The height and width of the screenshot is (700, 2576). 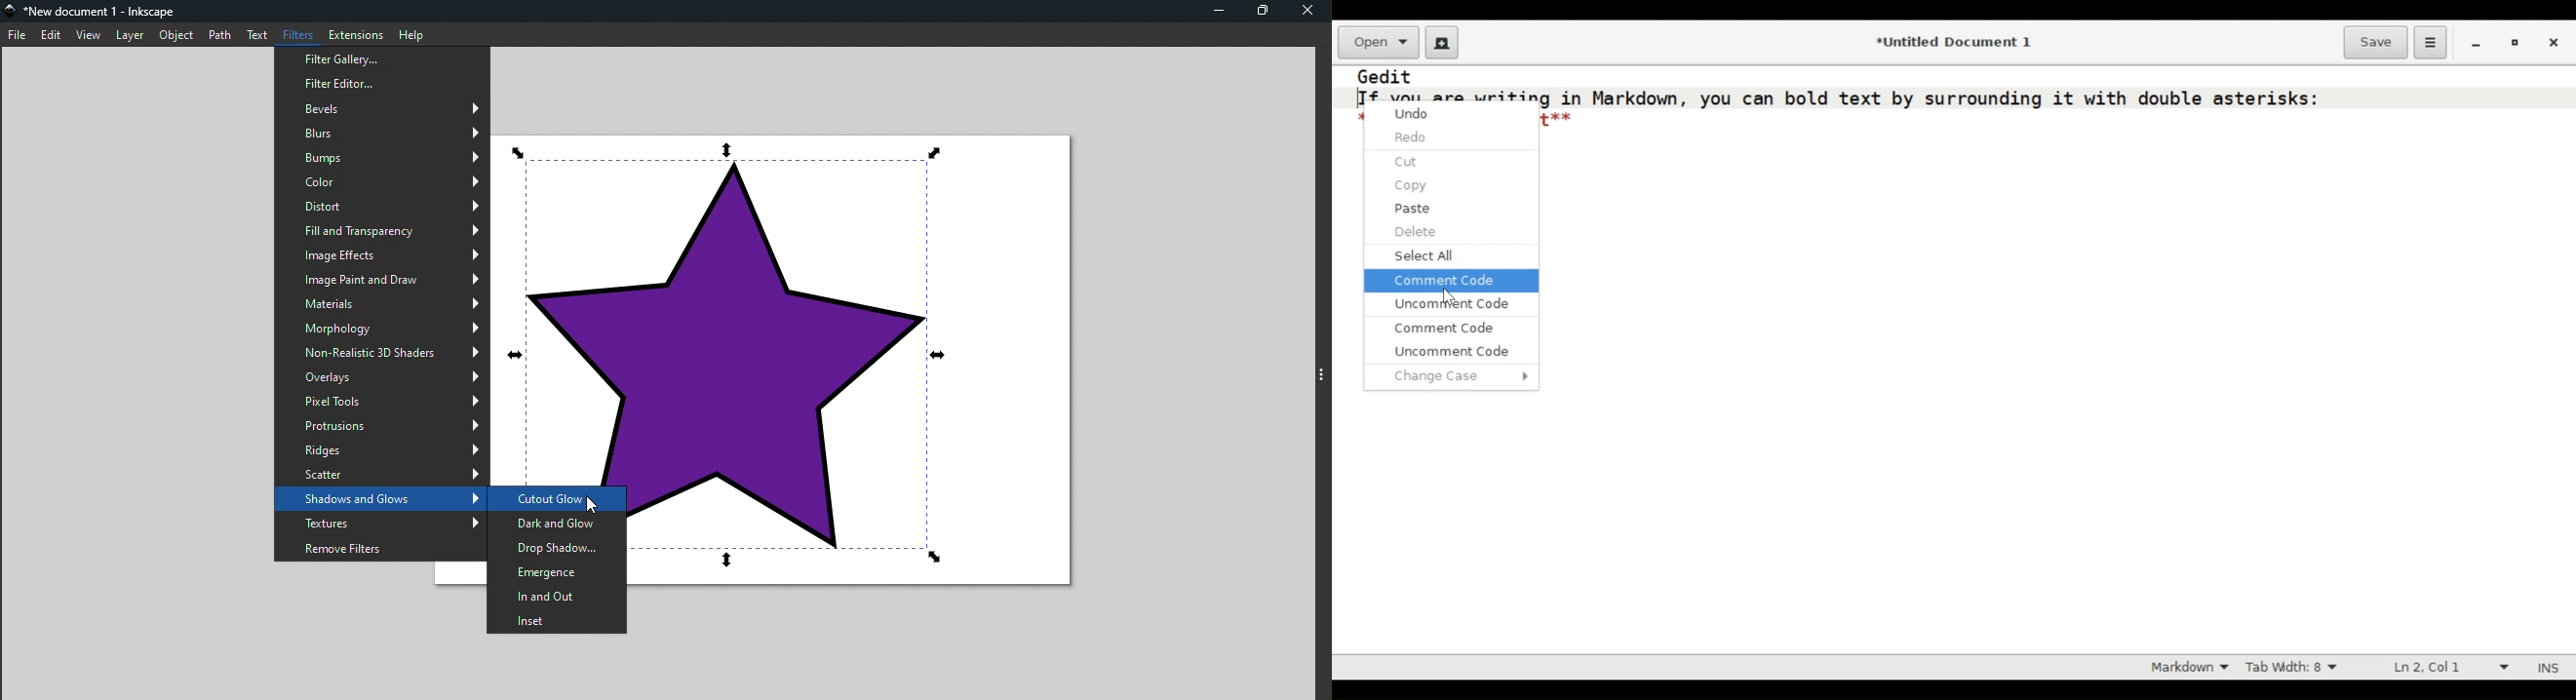 What do you see at coordinates (1324, 376) in the screenshot?
I see `Toggle command panel` at bounding box center [1324, 376].